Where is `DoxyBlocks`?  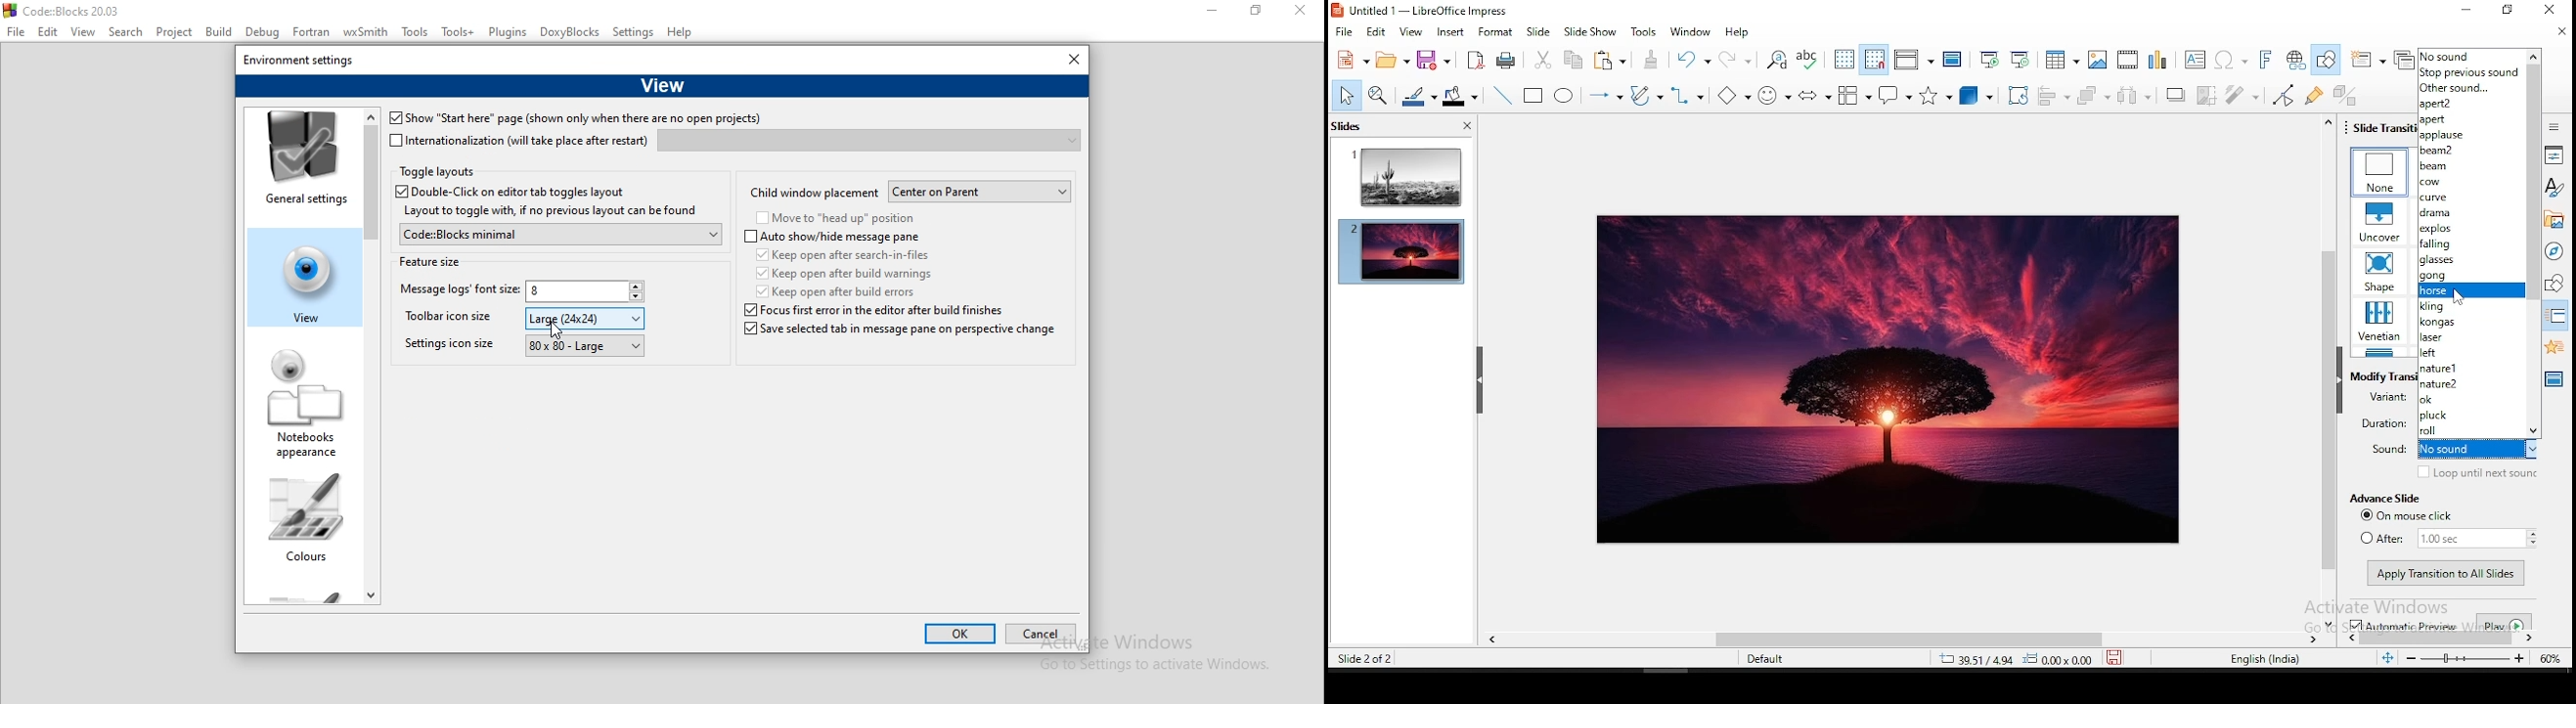
DoxyBlocks is located at coordinates (571, 33).